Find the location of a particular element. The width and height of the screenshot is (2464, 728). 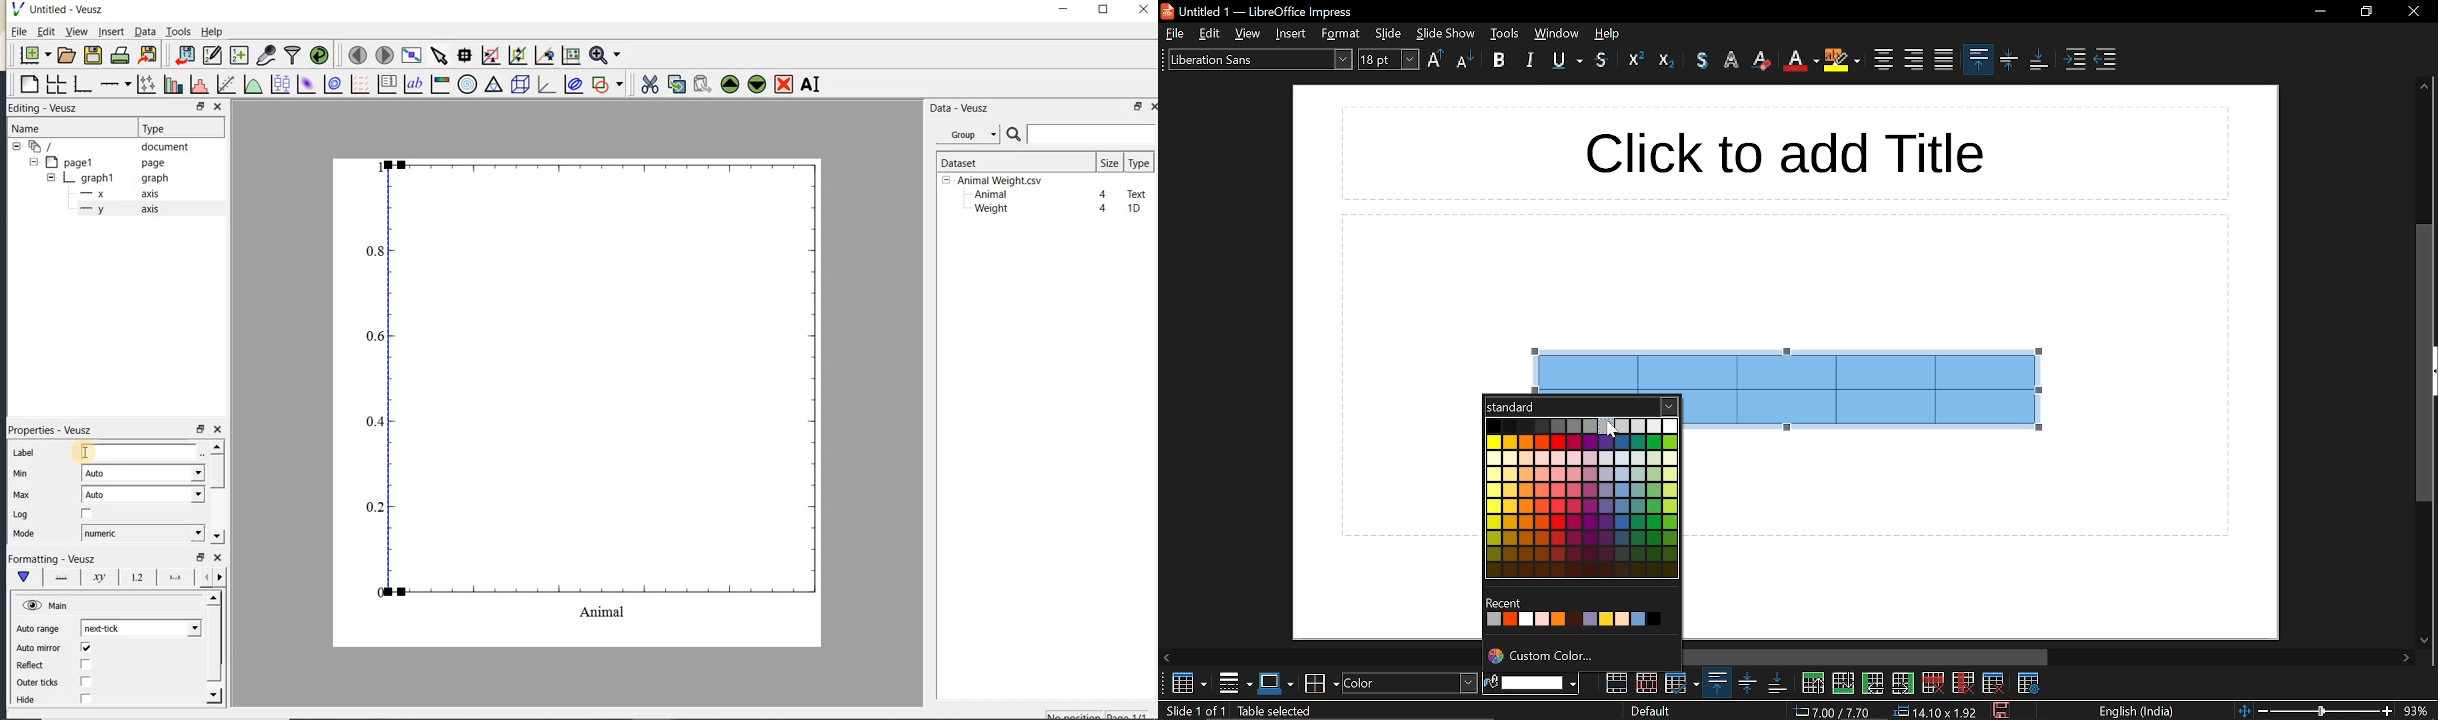

Auto range is located at coordinates (38, 629).